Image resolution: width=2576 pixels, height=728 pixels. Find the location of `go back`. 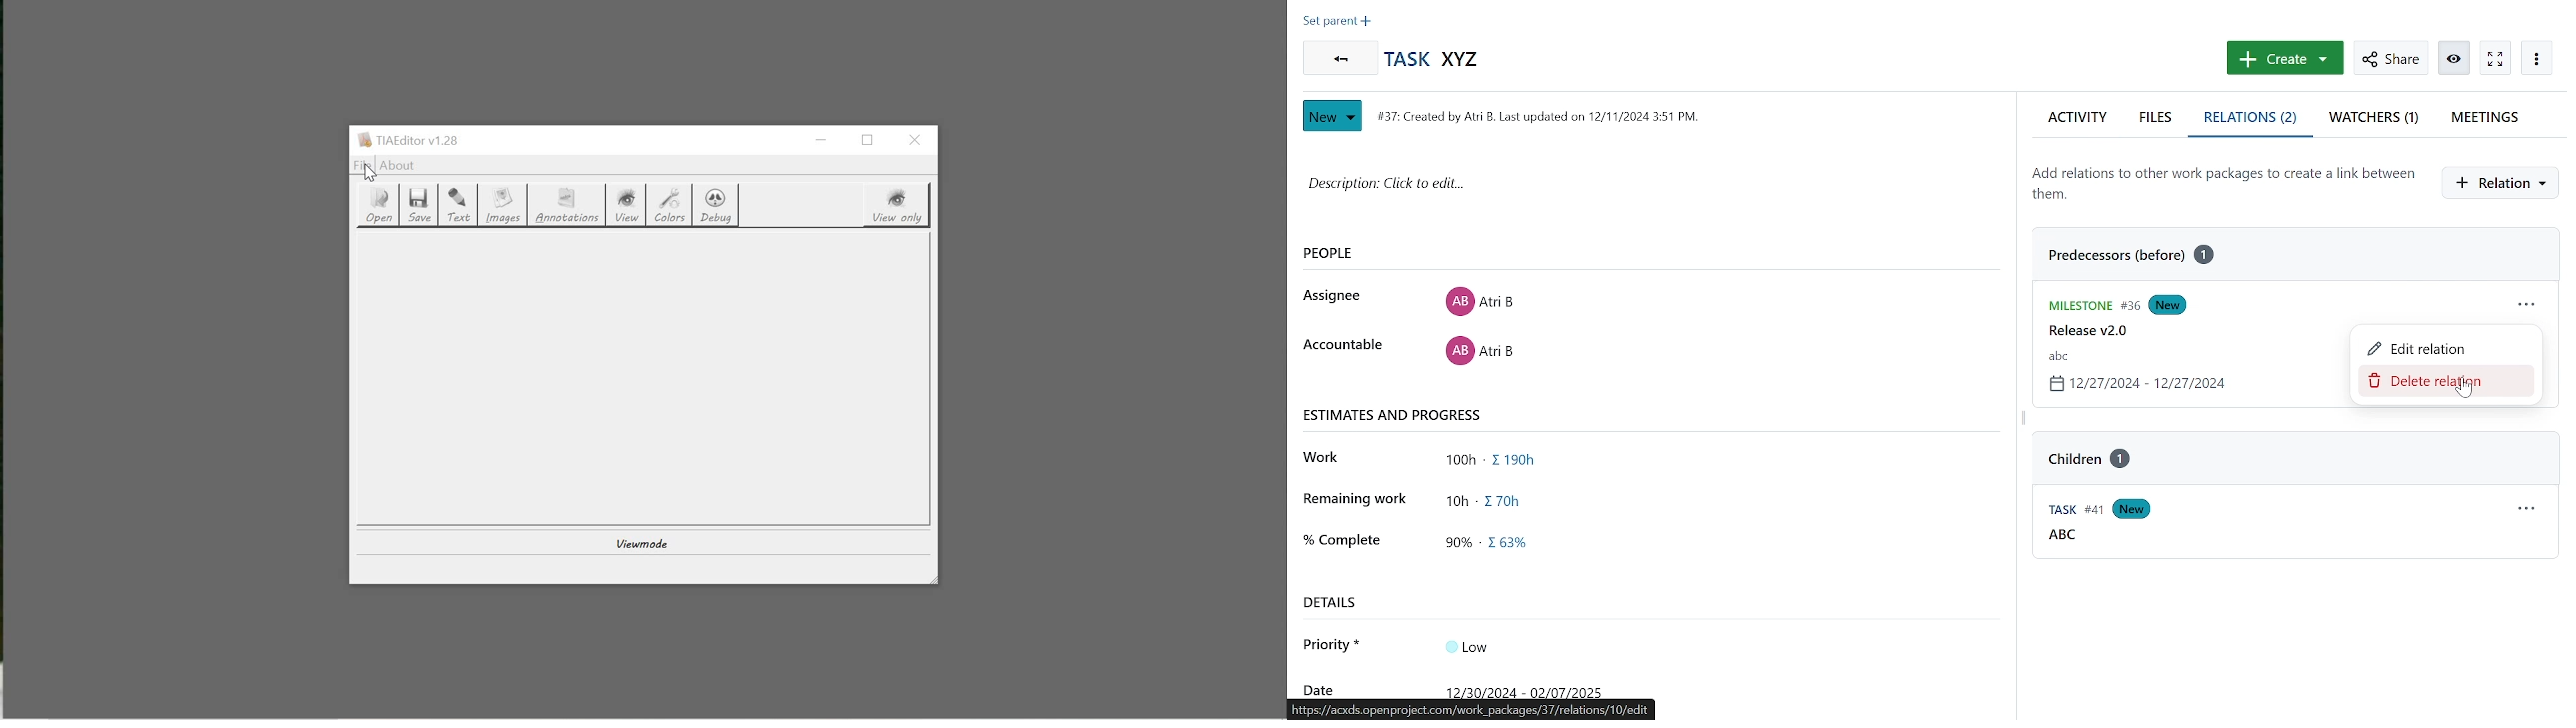

go back is located at coordinates (1337, 58).